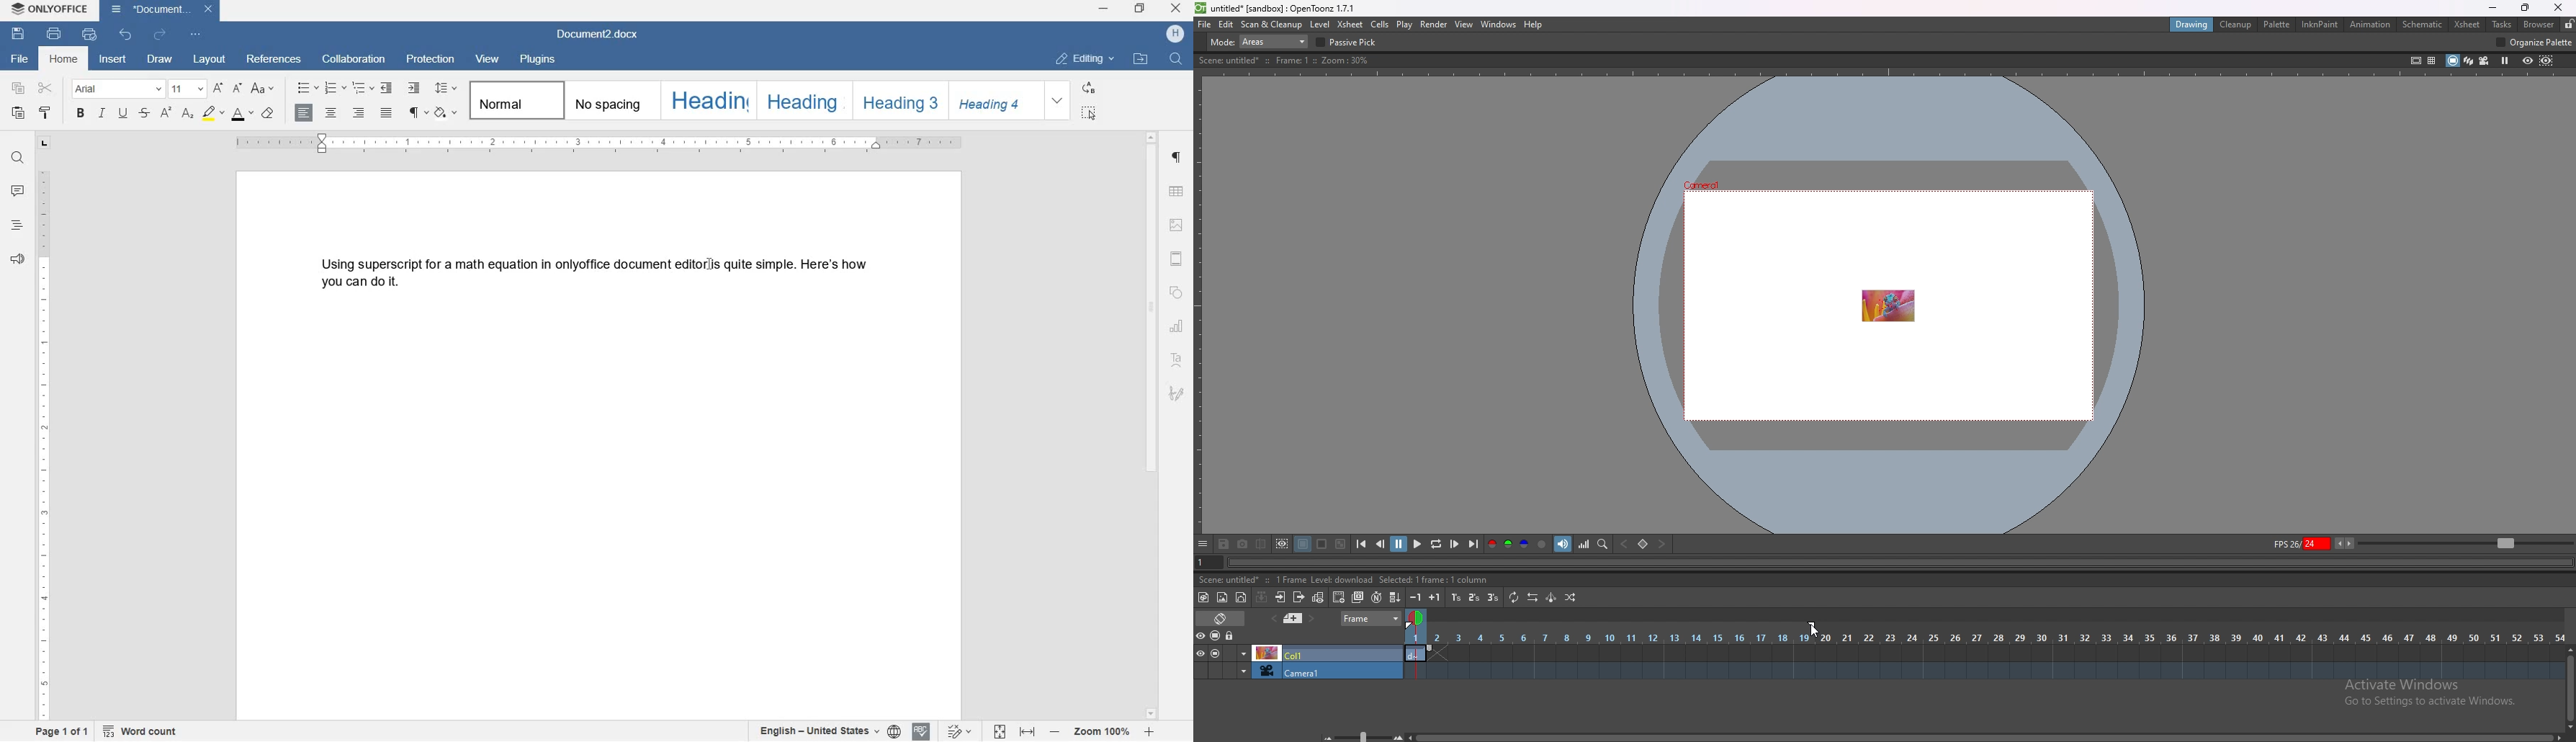 The image size is (2576, 756). What do you see at coordinates (115, 58) in the screenshot?
I see `insert` at bounding box center [115, 58].